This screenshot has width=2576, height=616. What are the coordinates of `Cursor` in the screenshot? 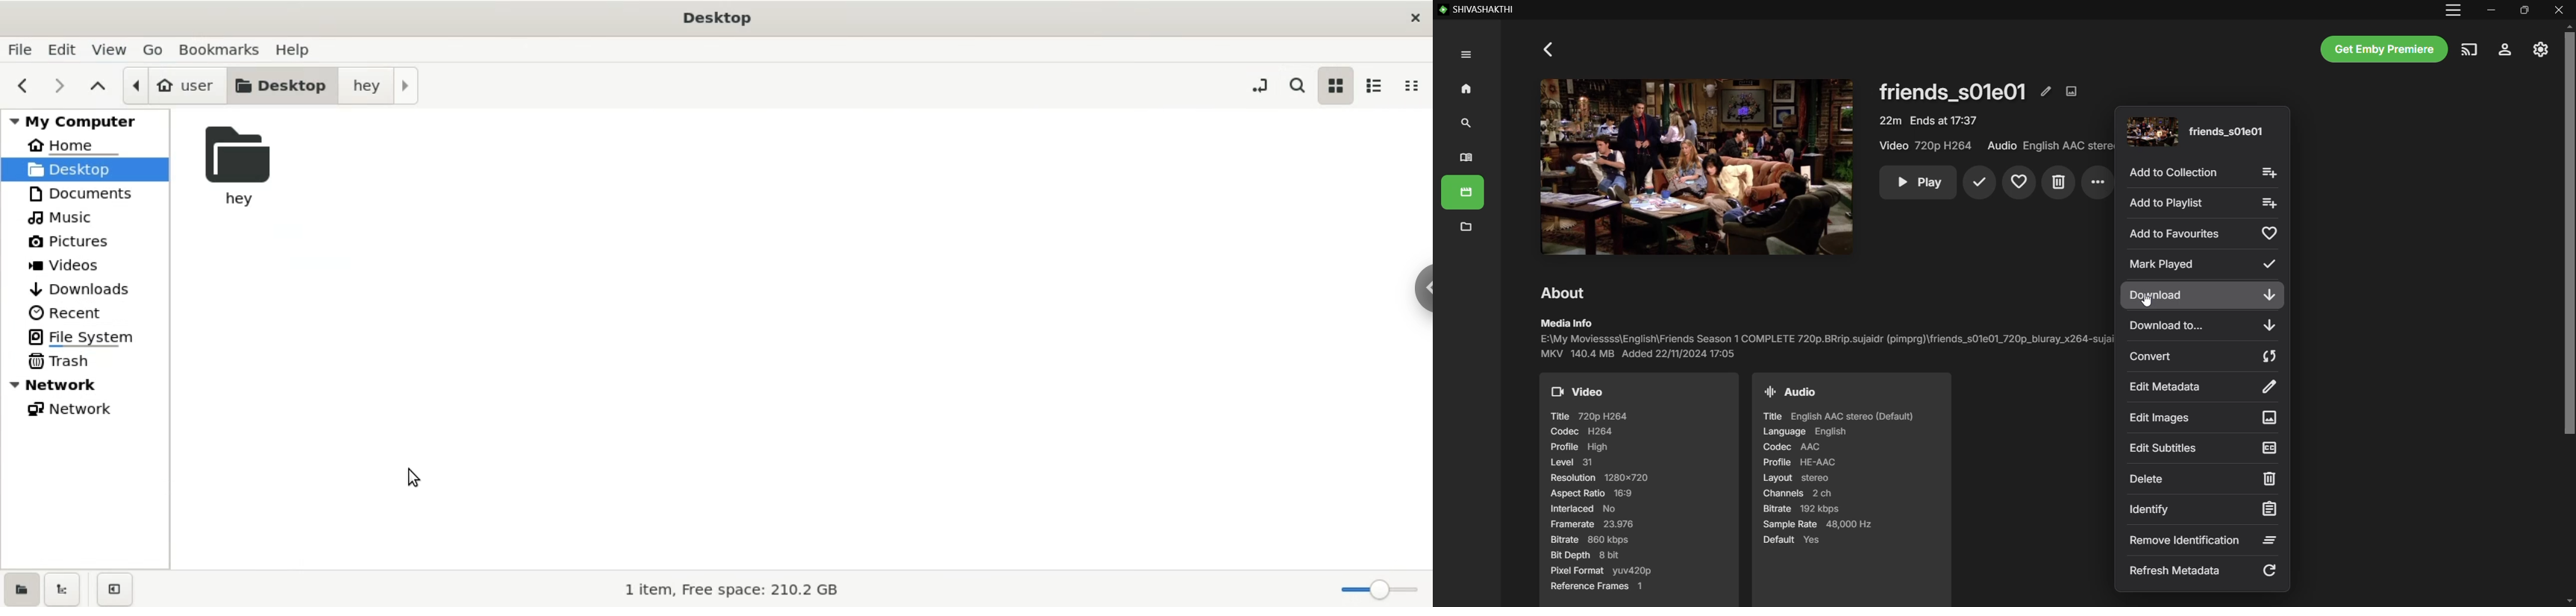 It's located at (2146, 299).